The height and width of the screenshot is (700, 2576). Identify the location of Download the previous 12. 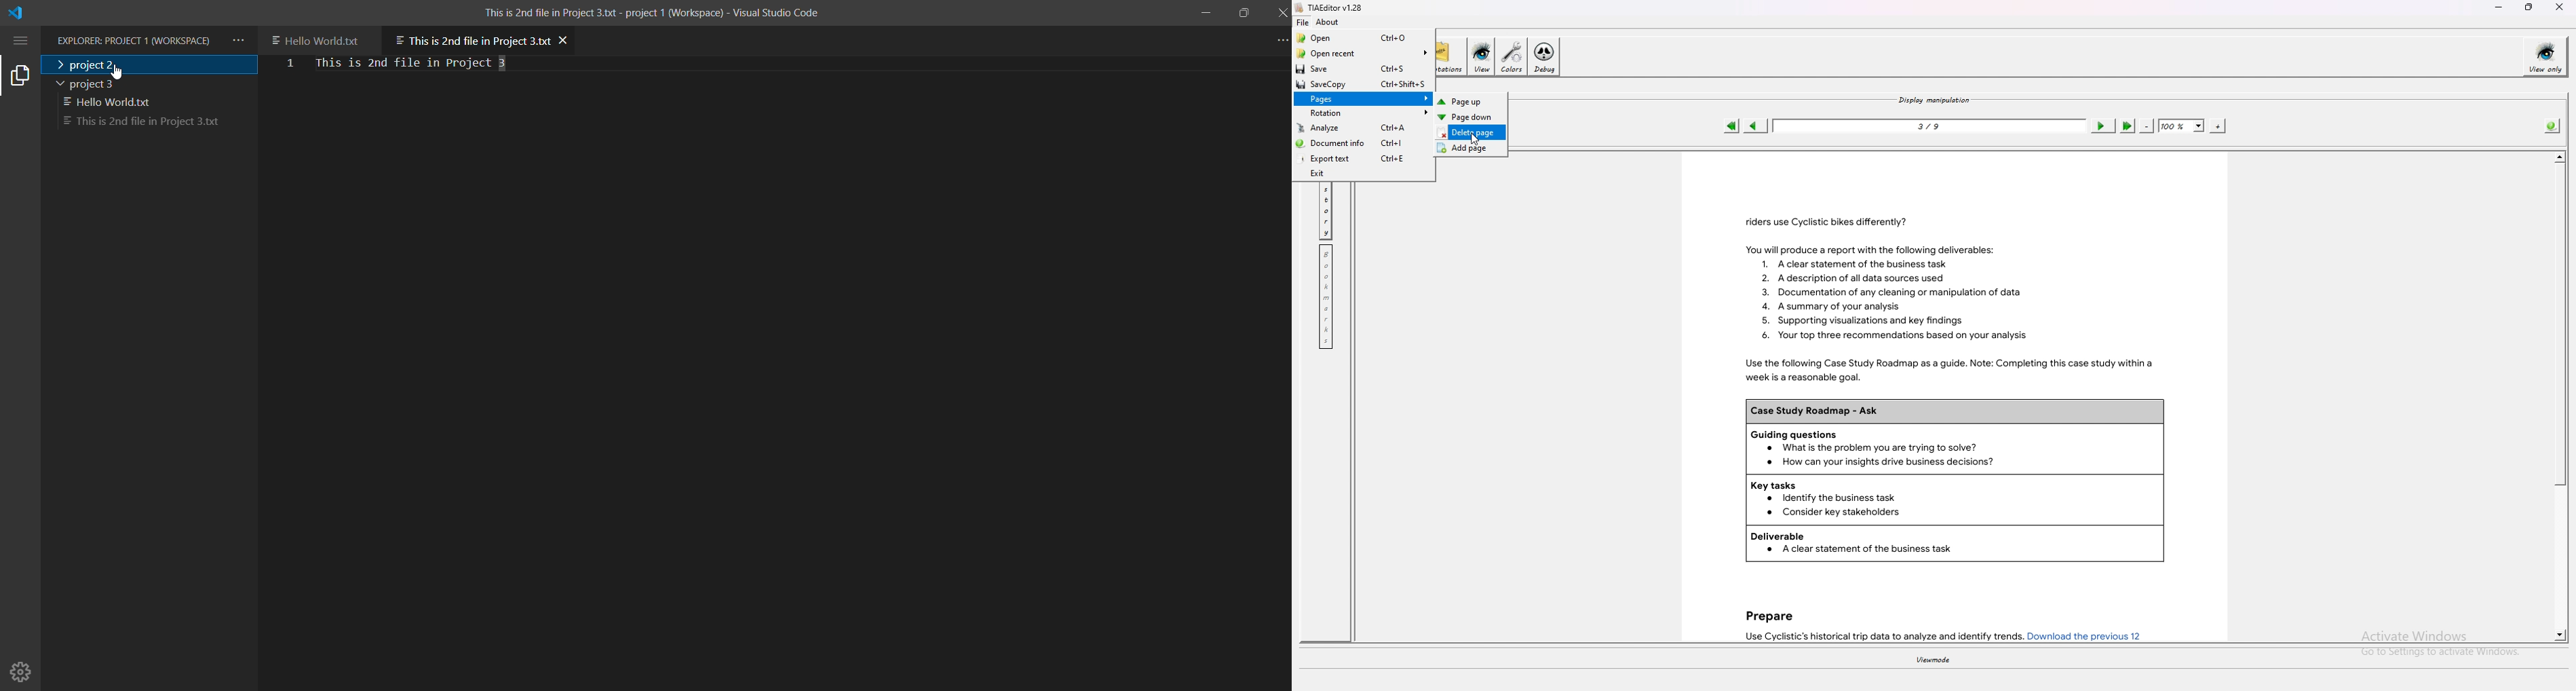
(2088, 635).